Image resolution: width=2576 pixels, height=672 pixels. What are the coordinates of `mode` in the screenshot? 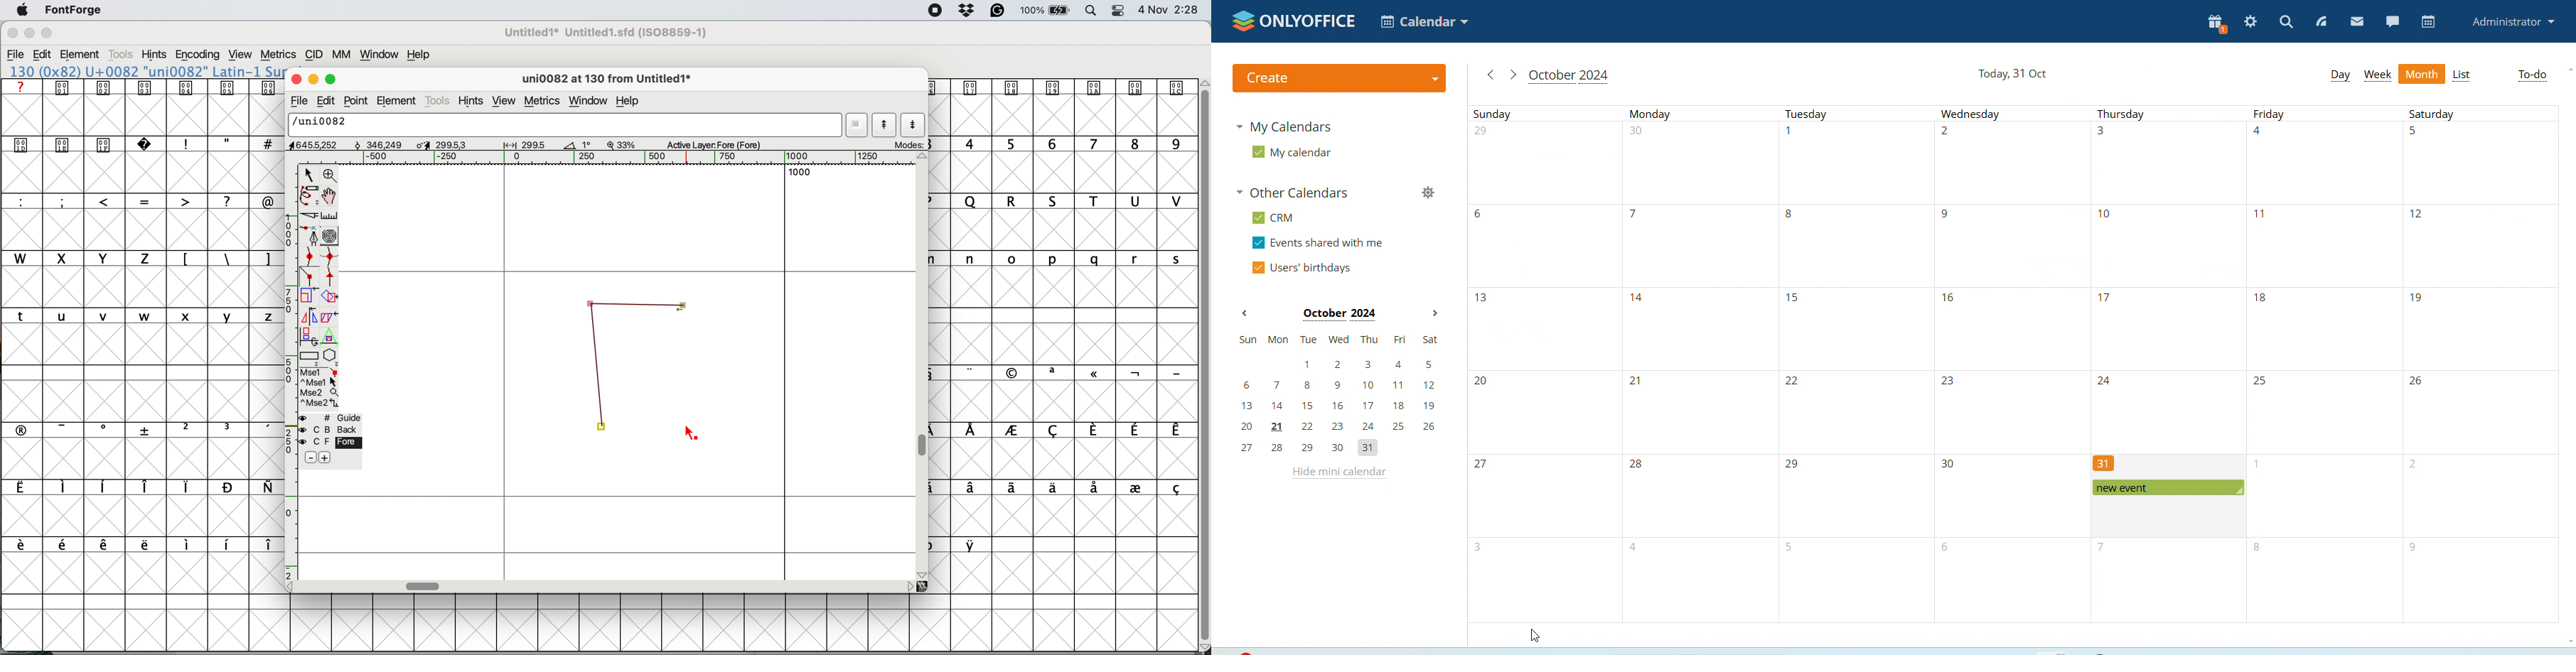 It's located at (907, 144).